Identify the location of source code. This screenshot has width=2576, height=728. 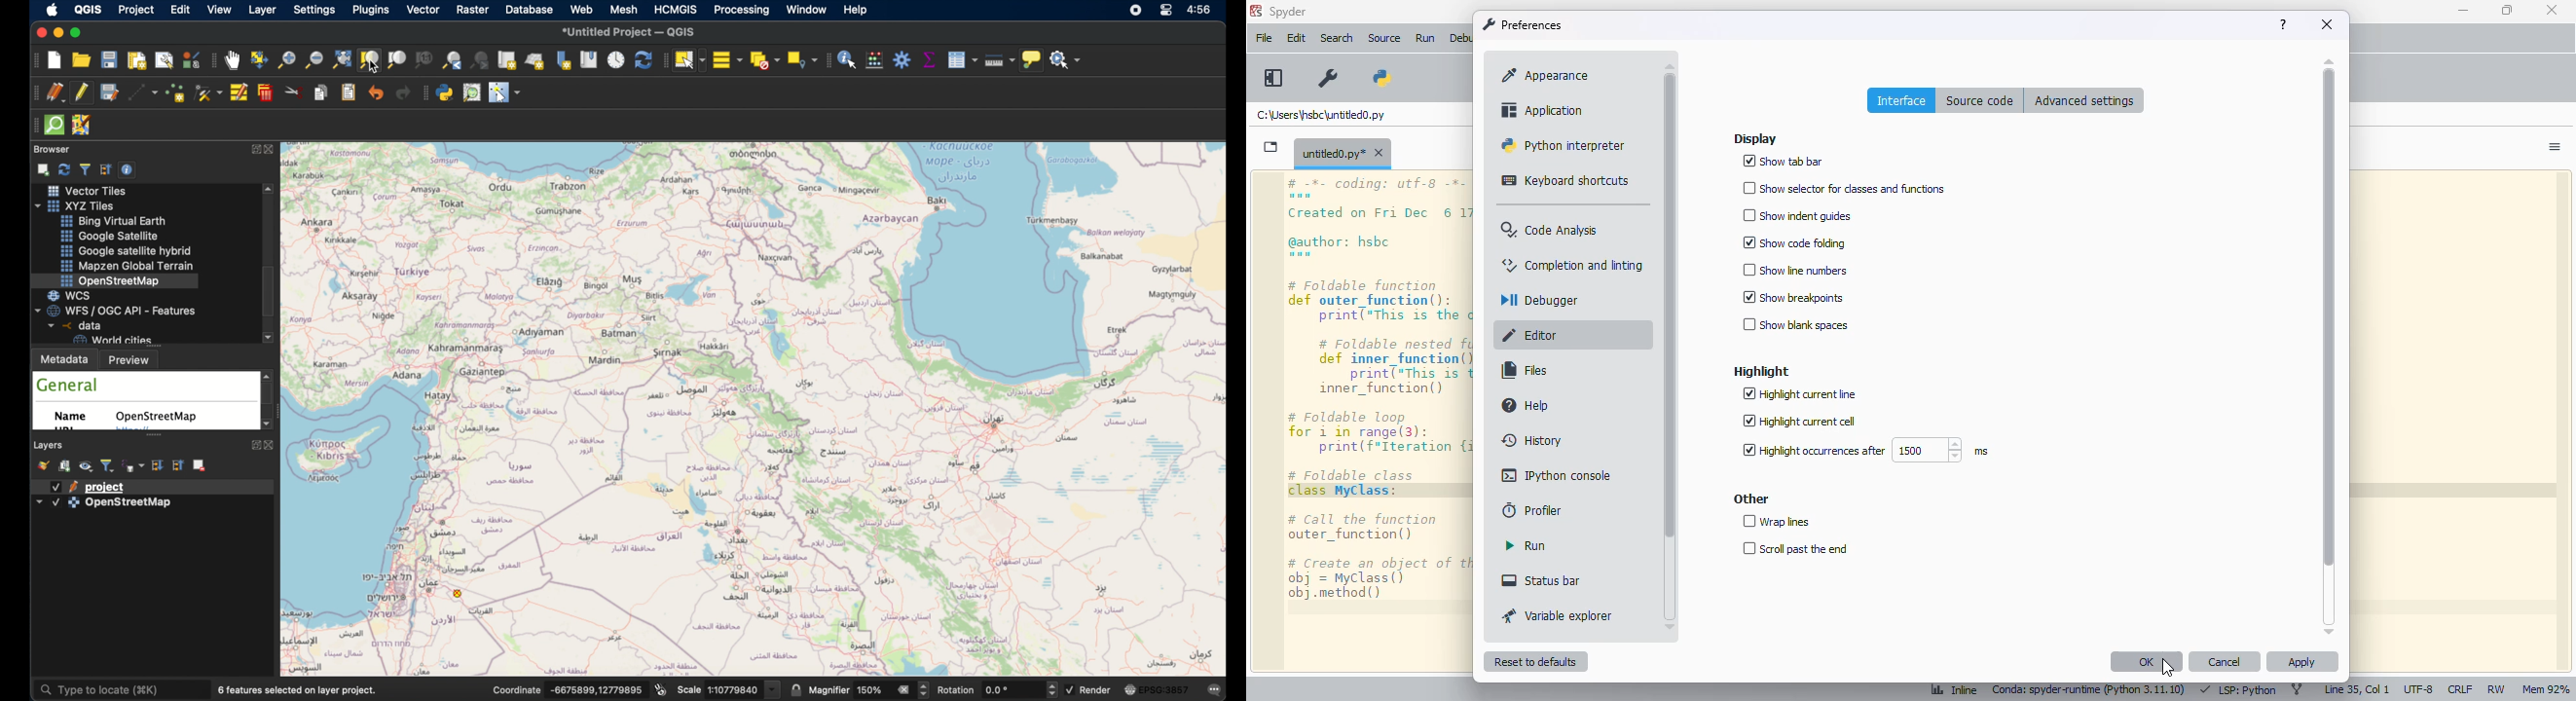
(1981, 99).